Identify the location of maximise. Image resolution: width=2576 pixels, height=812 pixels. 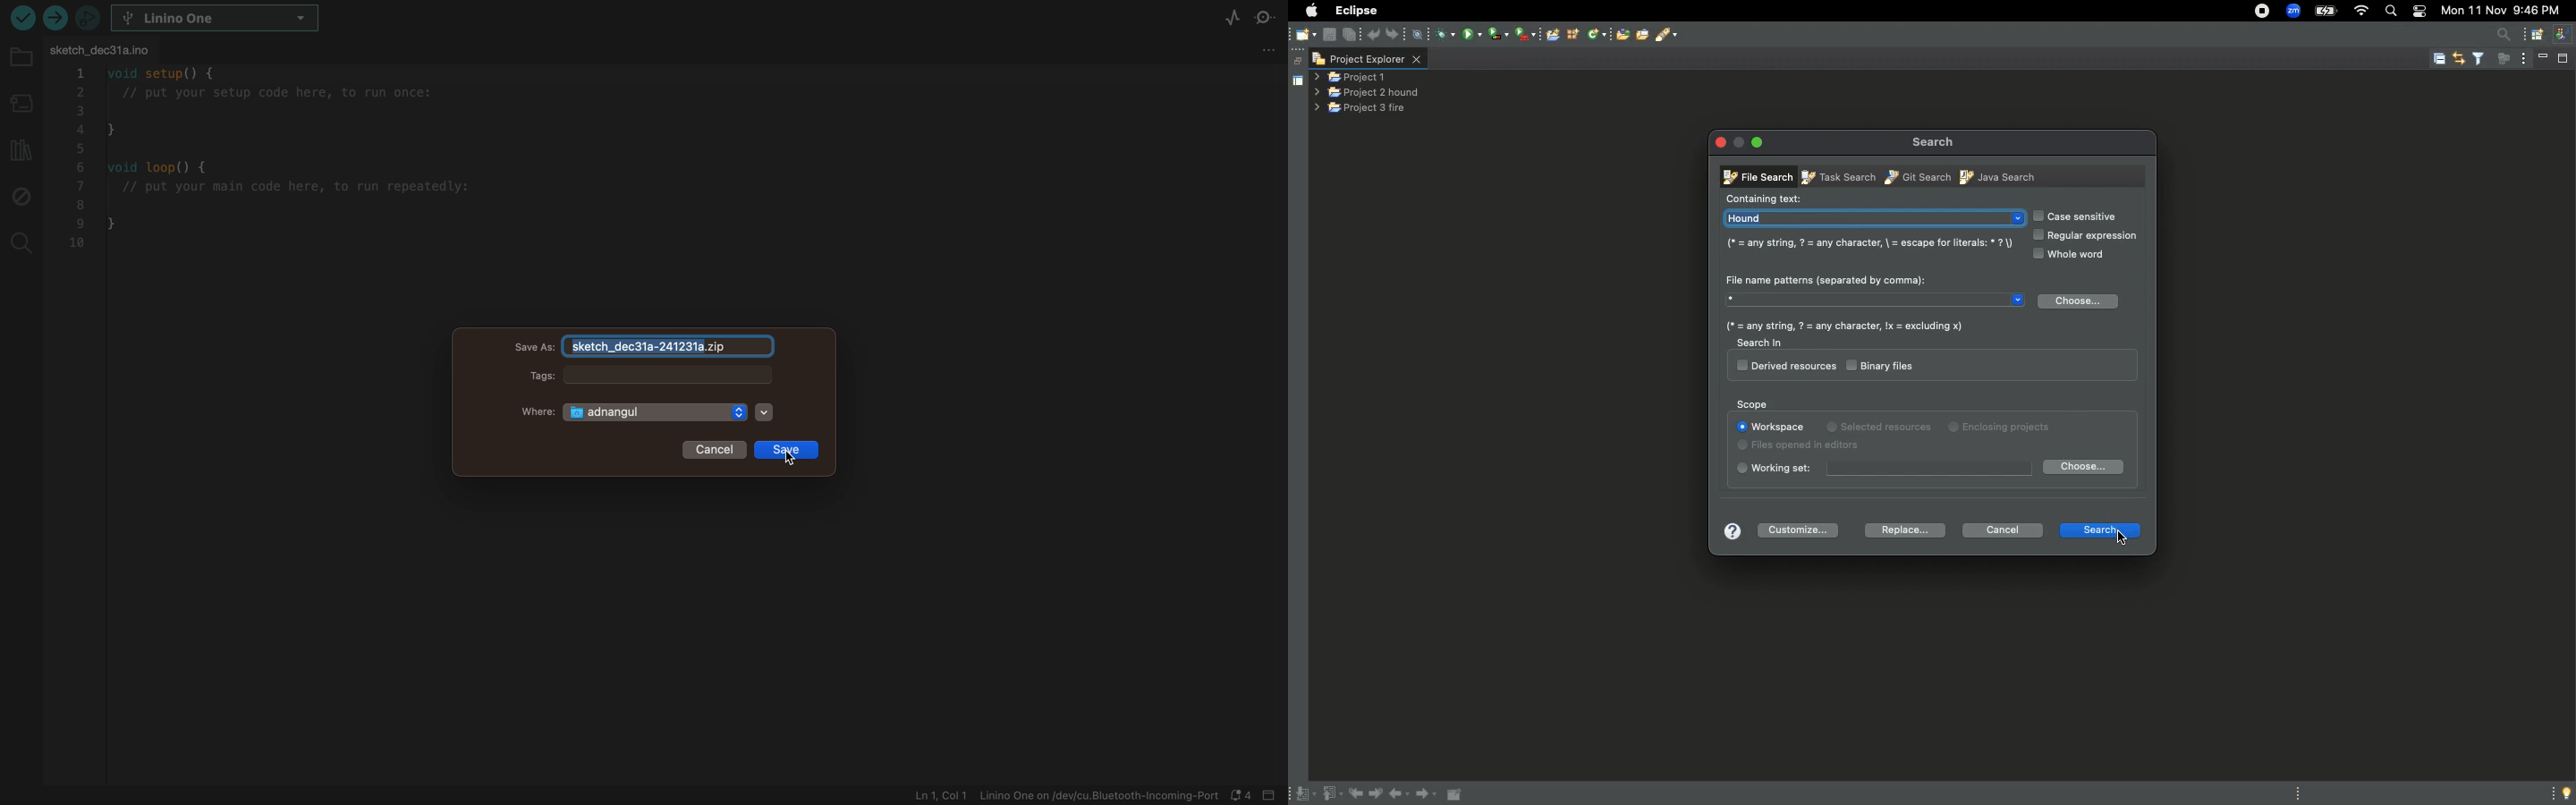
(2566, 61).